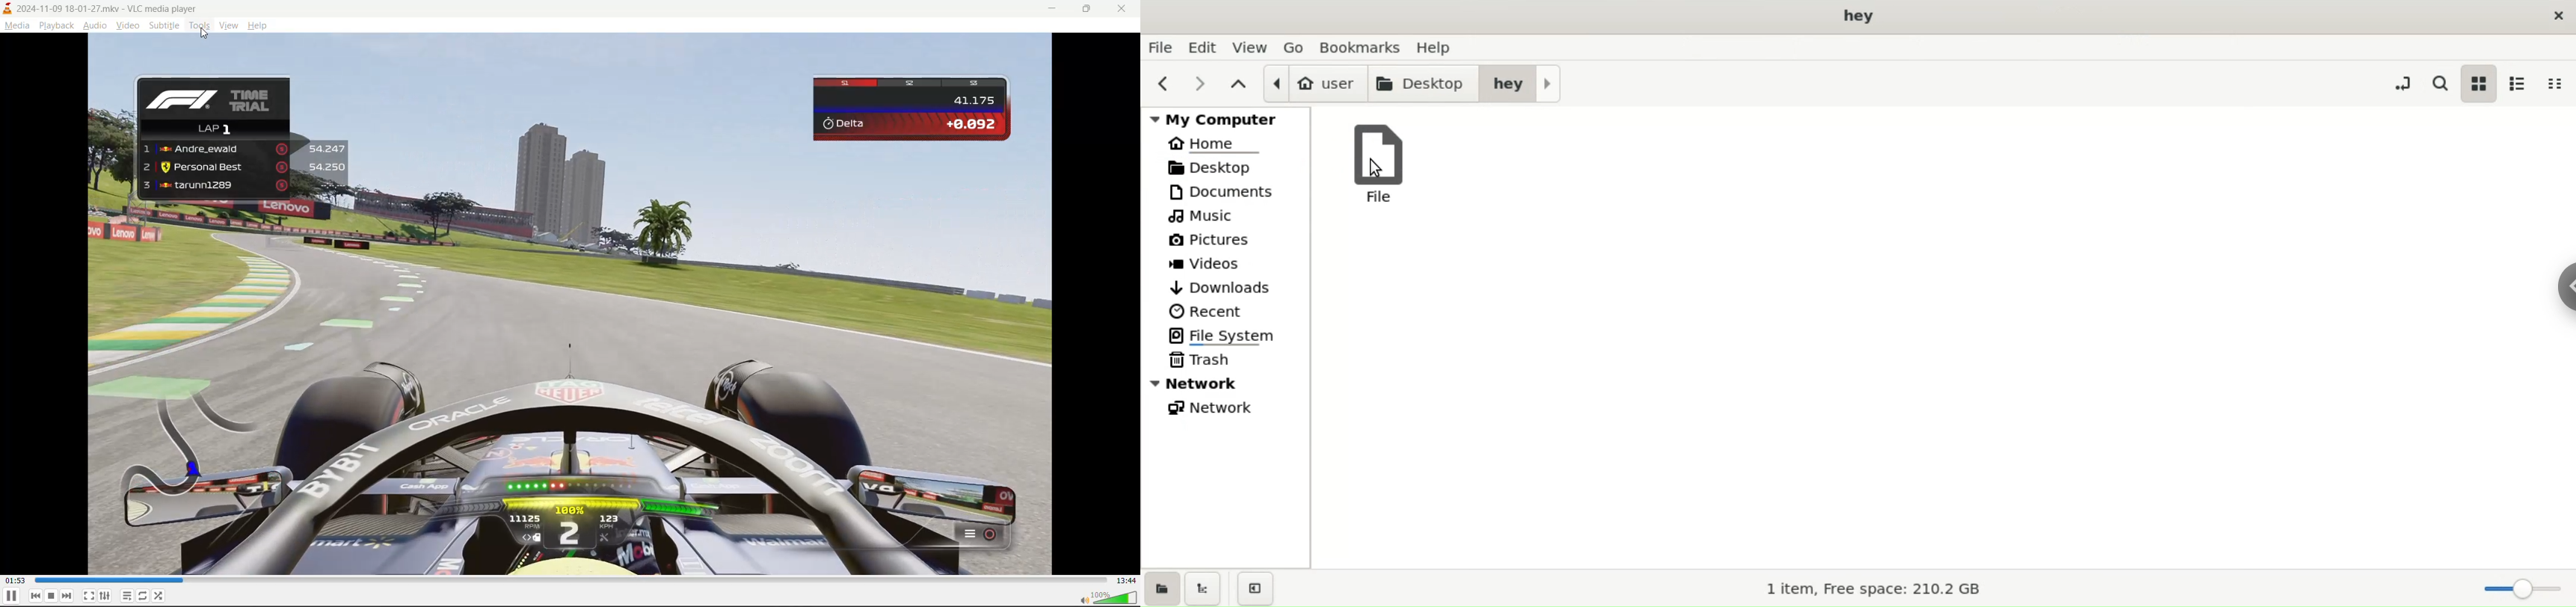  What do you see at coordinates (1226, 145) in the screenshot?
I see `home` at bounding box center [1226, 145].